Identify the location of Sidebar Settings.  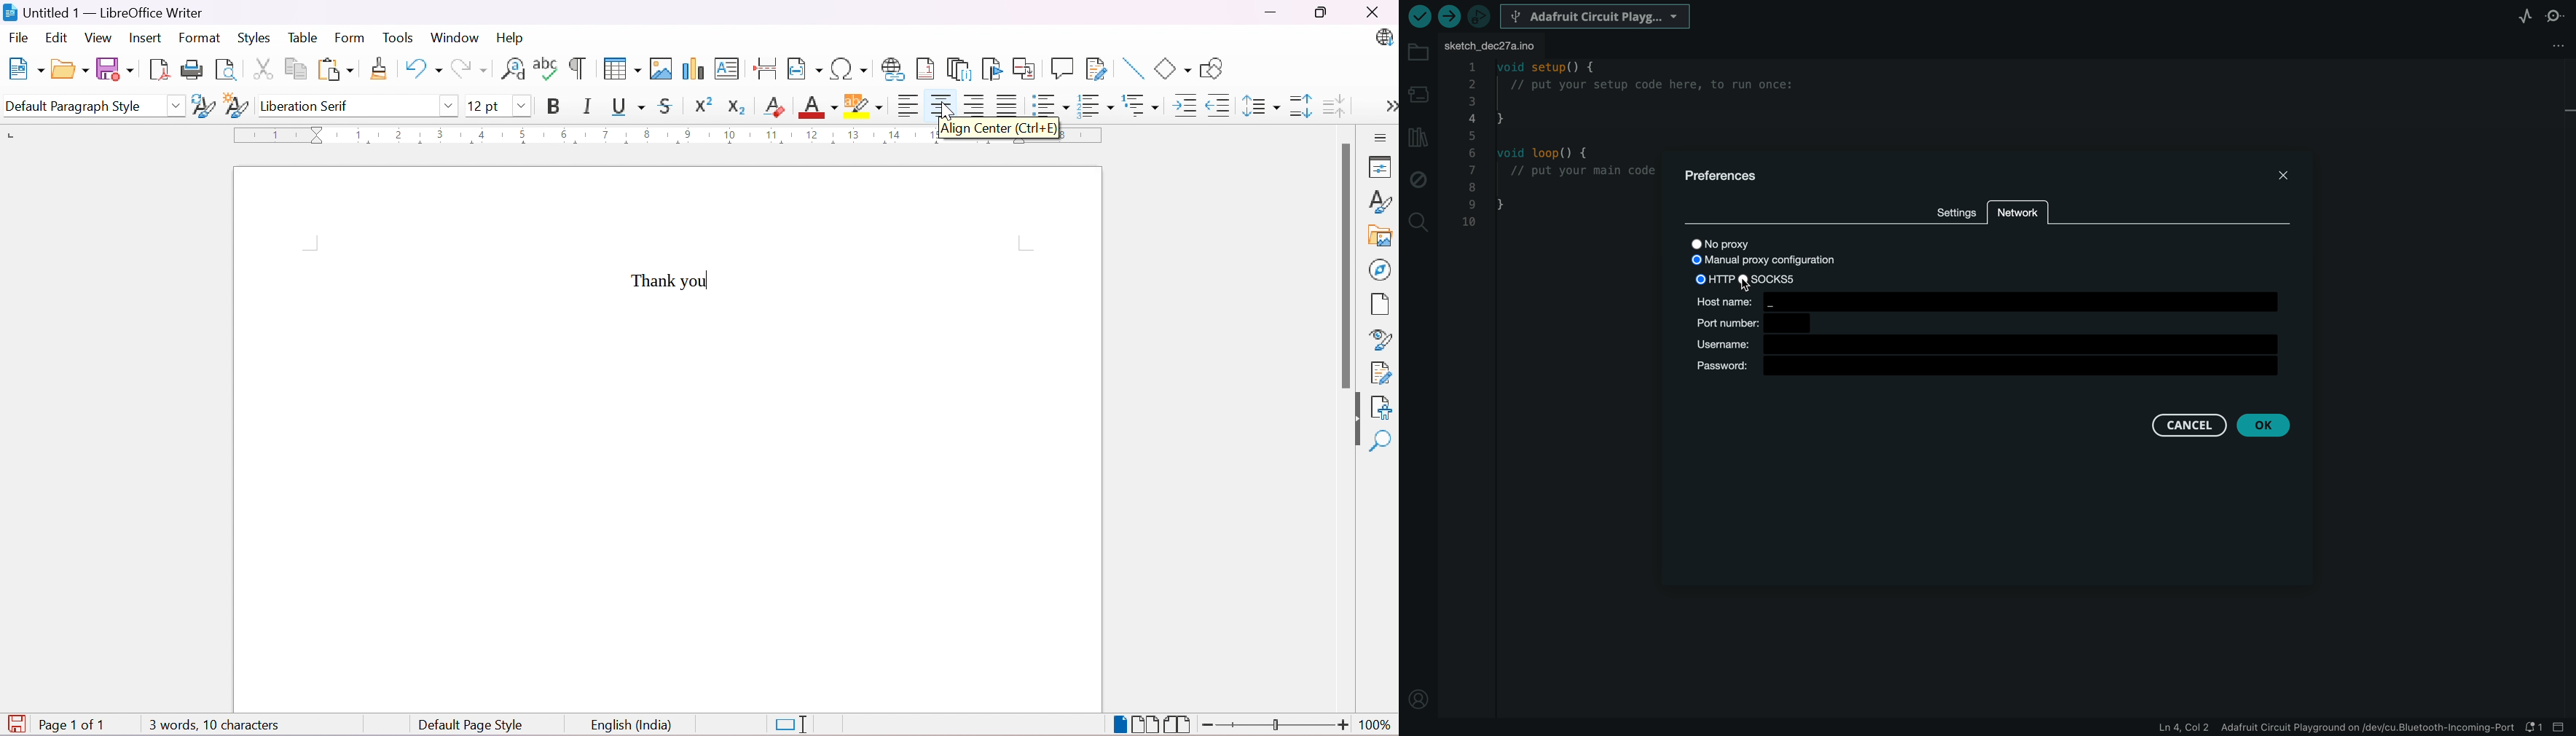
(1384, 138).